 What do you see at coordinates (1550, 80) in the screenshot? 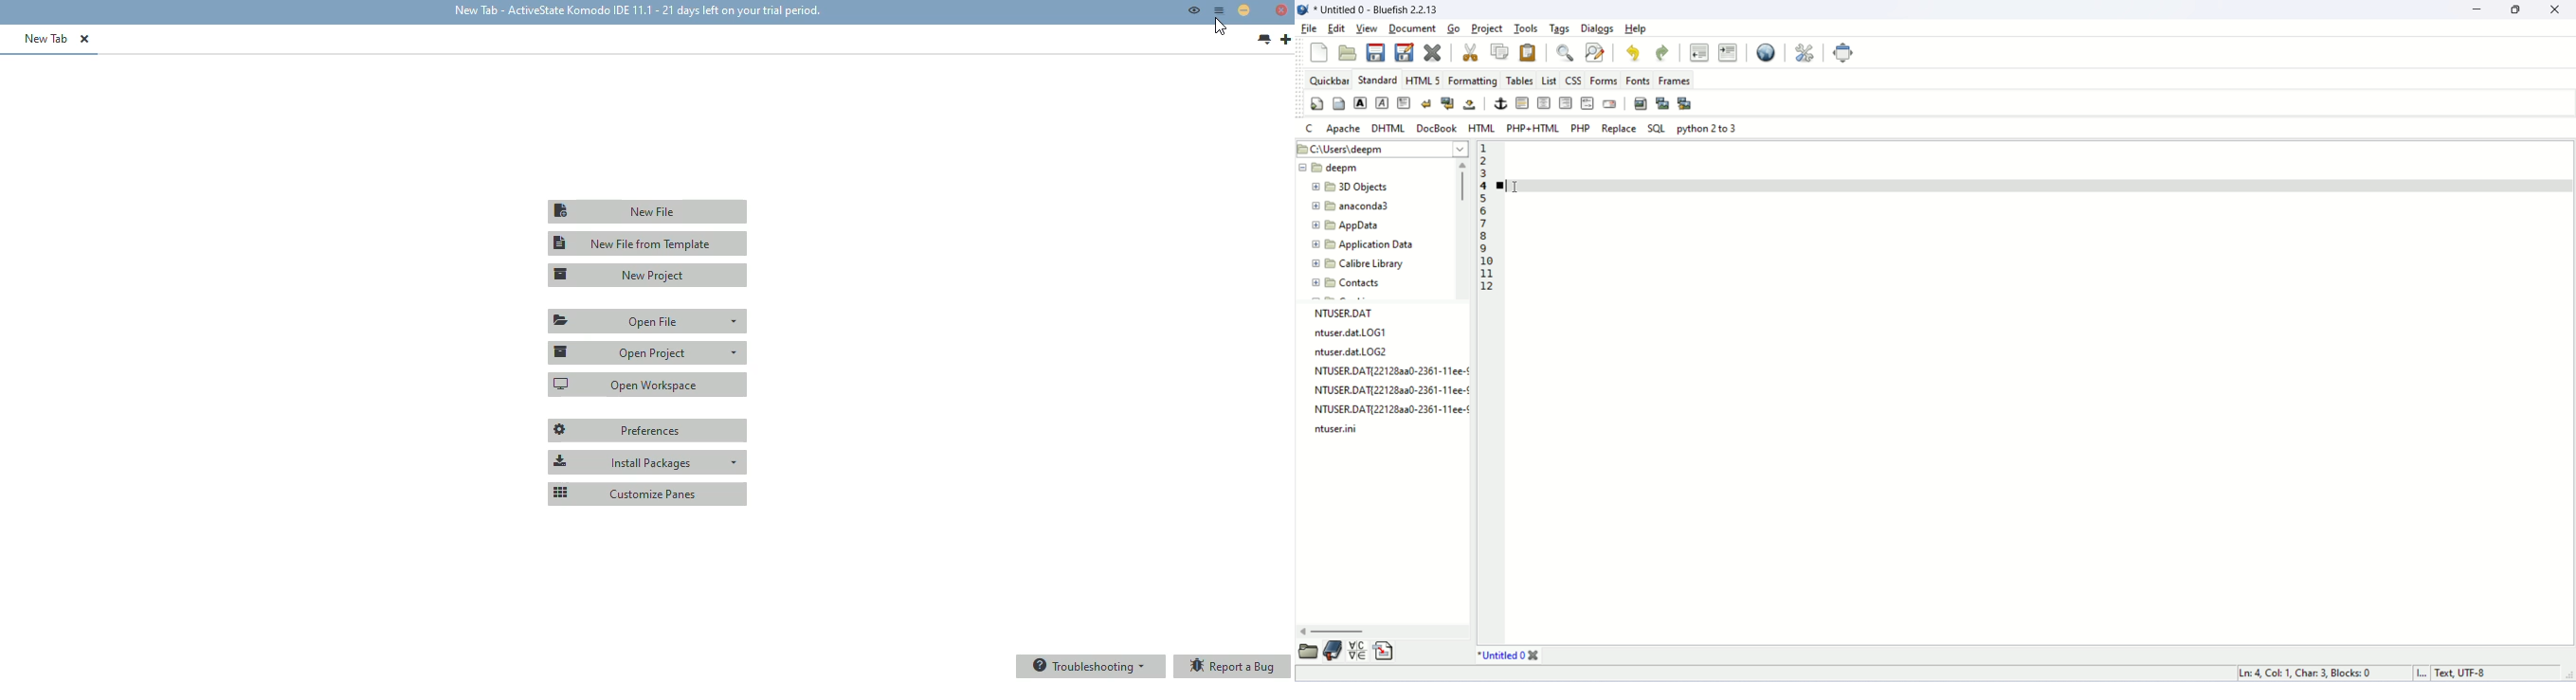
I see `LIST` at bounding box center [1550, 80].